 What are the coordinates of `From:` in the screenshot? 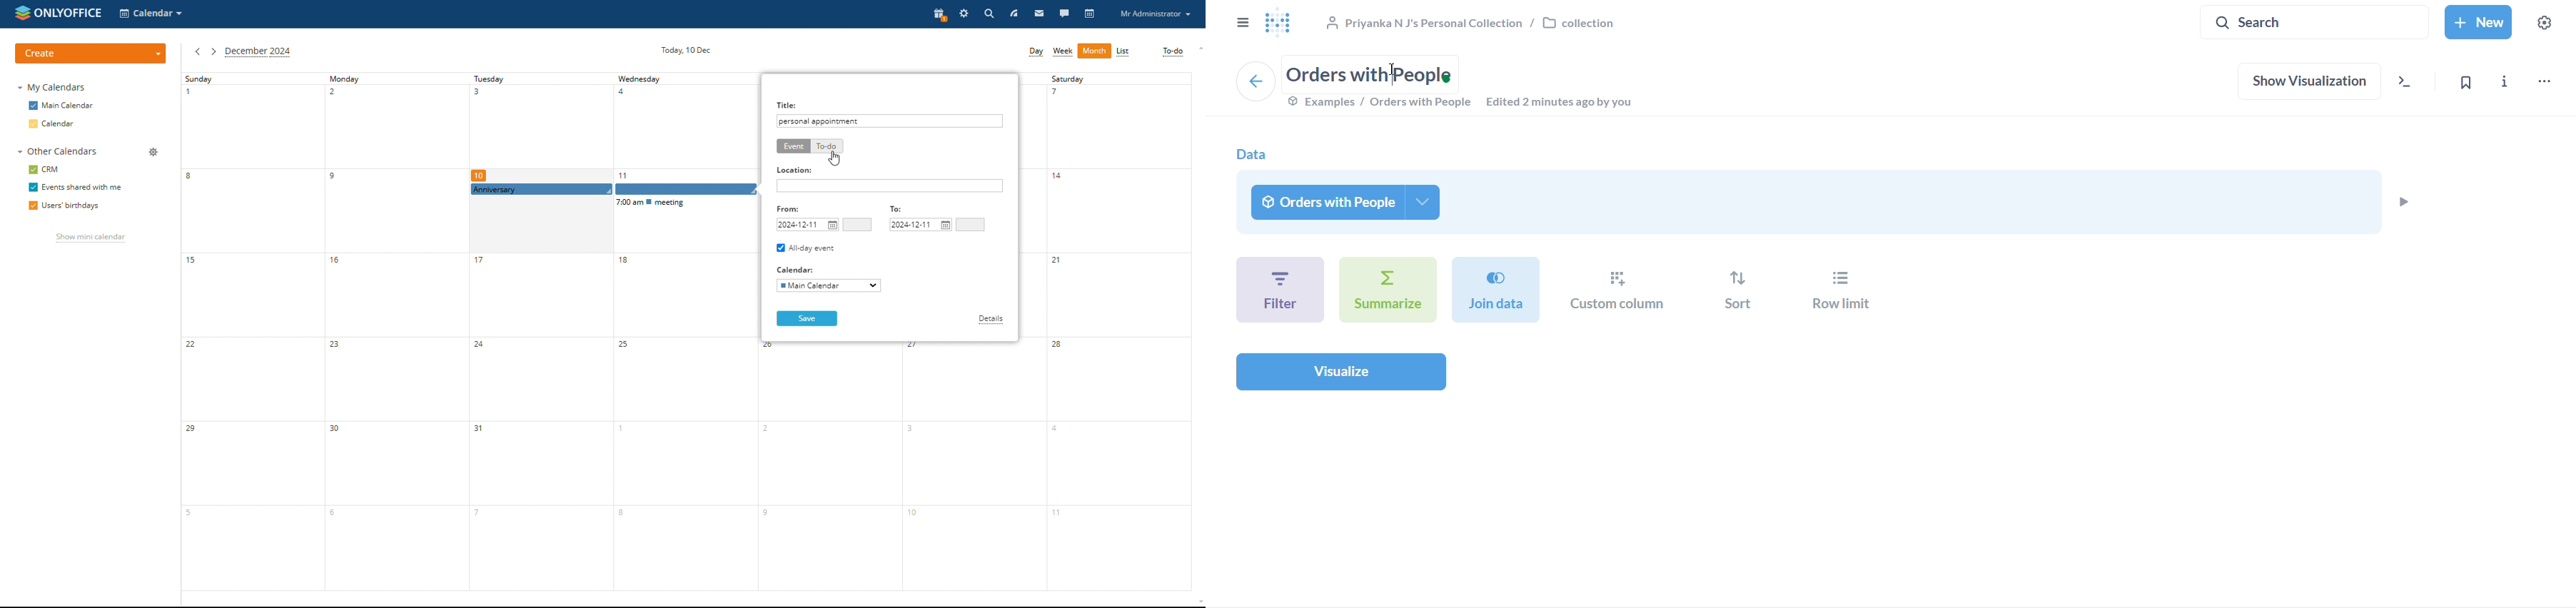 It's located at (792, 209).